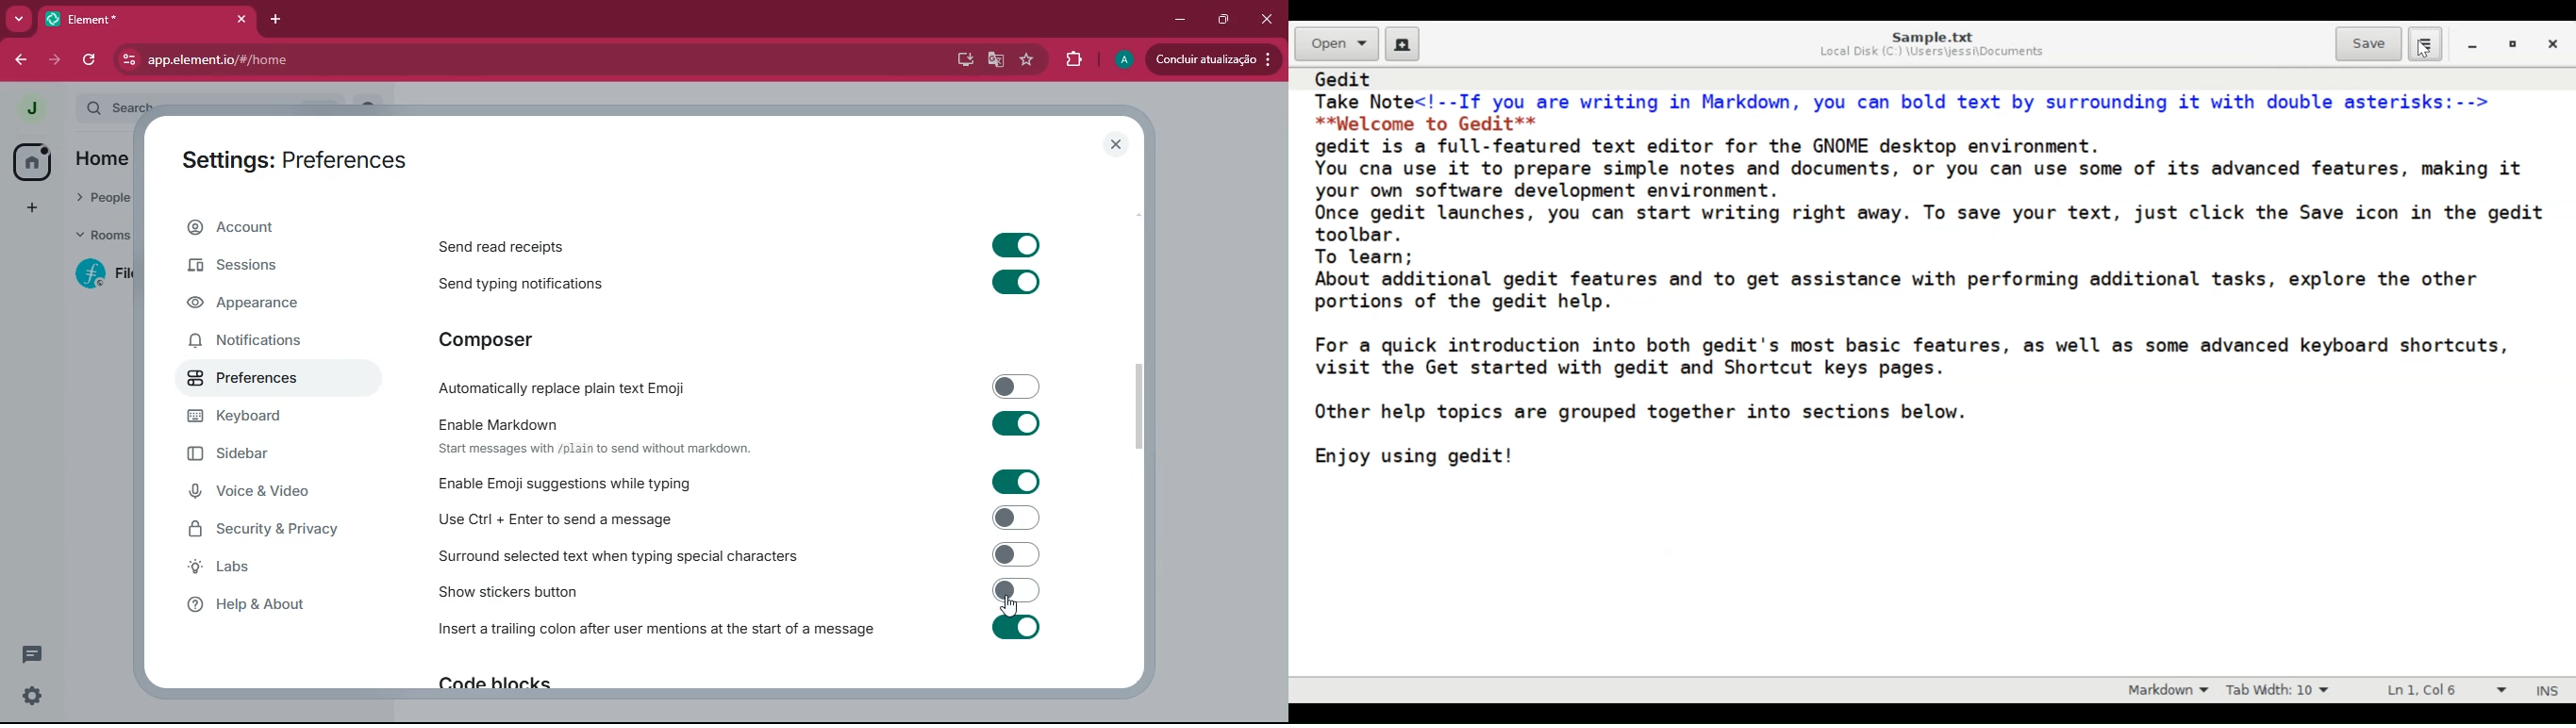 This screenshot has width=2576, height=728. Describe the element at coordinates (274, 529) in the screenshot. I see `security & privacy` at that location.